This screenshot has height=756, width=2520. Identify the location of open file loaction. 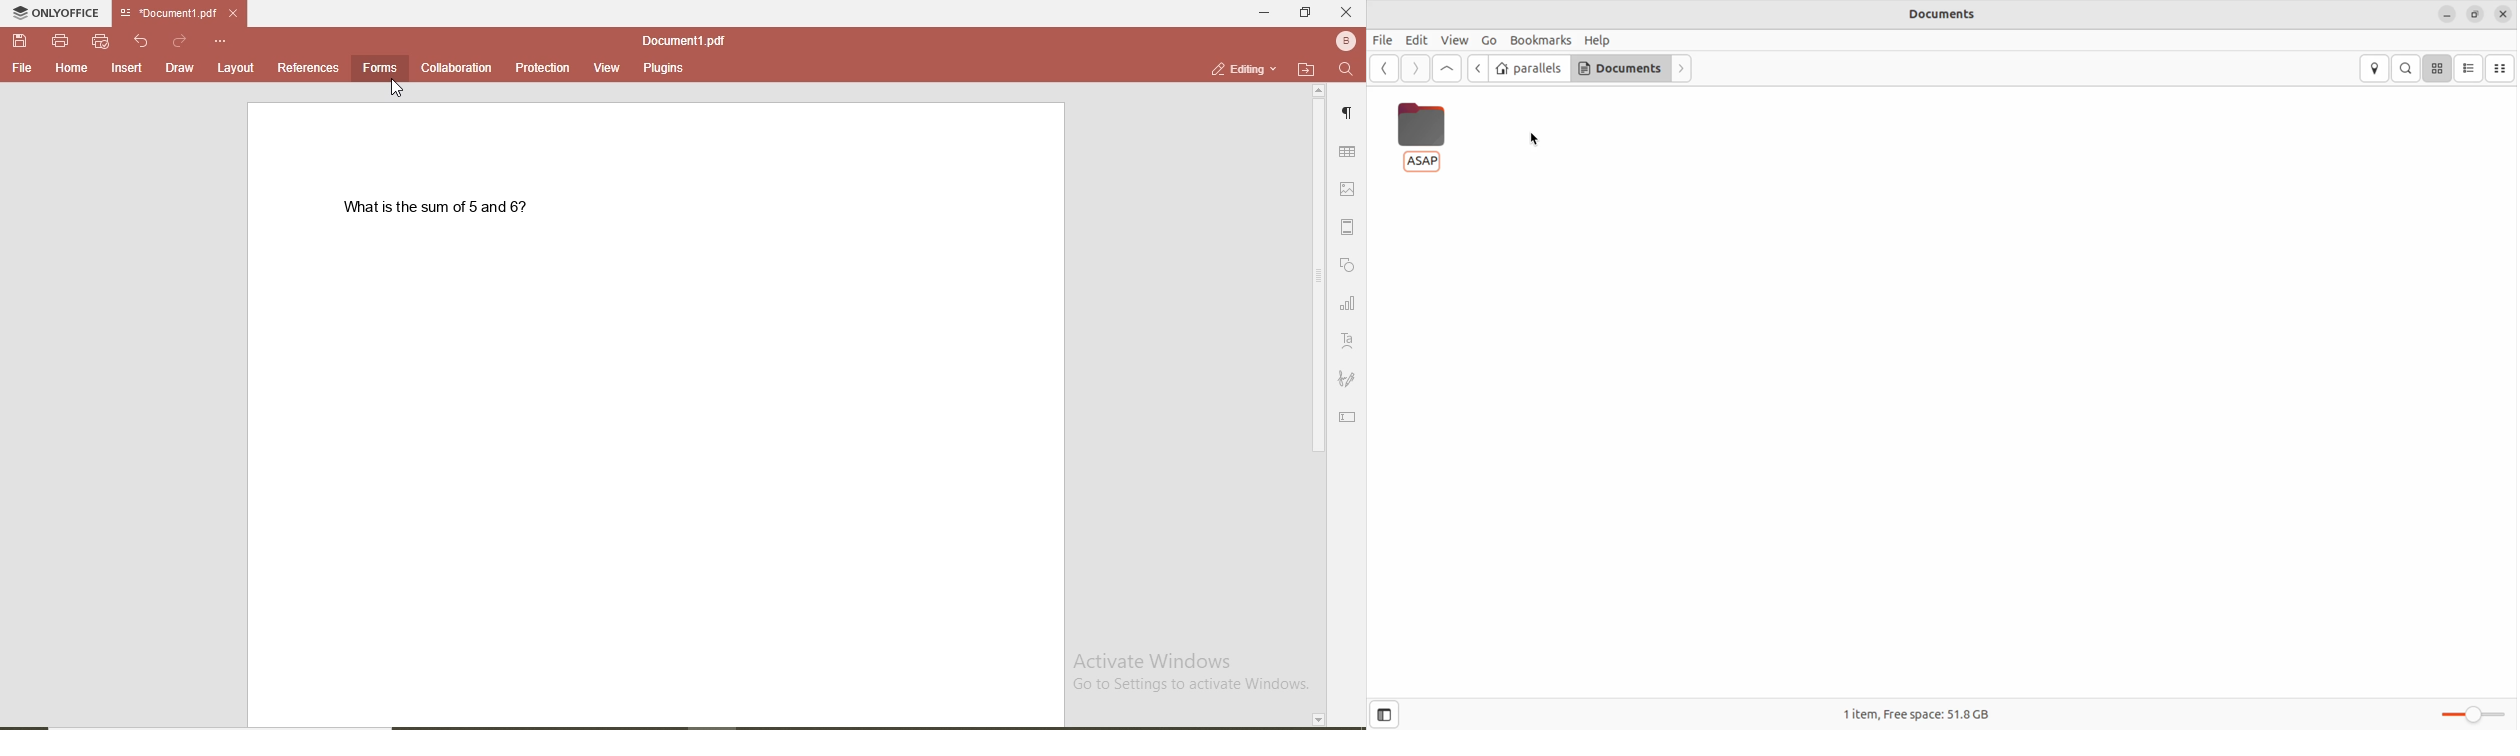
(1302, 68).